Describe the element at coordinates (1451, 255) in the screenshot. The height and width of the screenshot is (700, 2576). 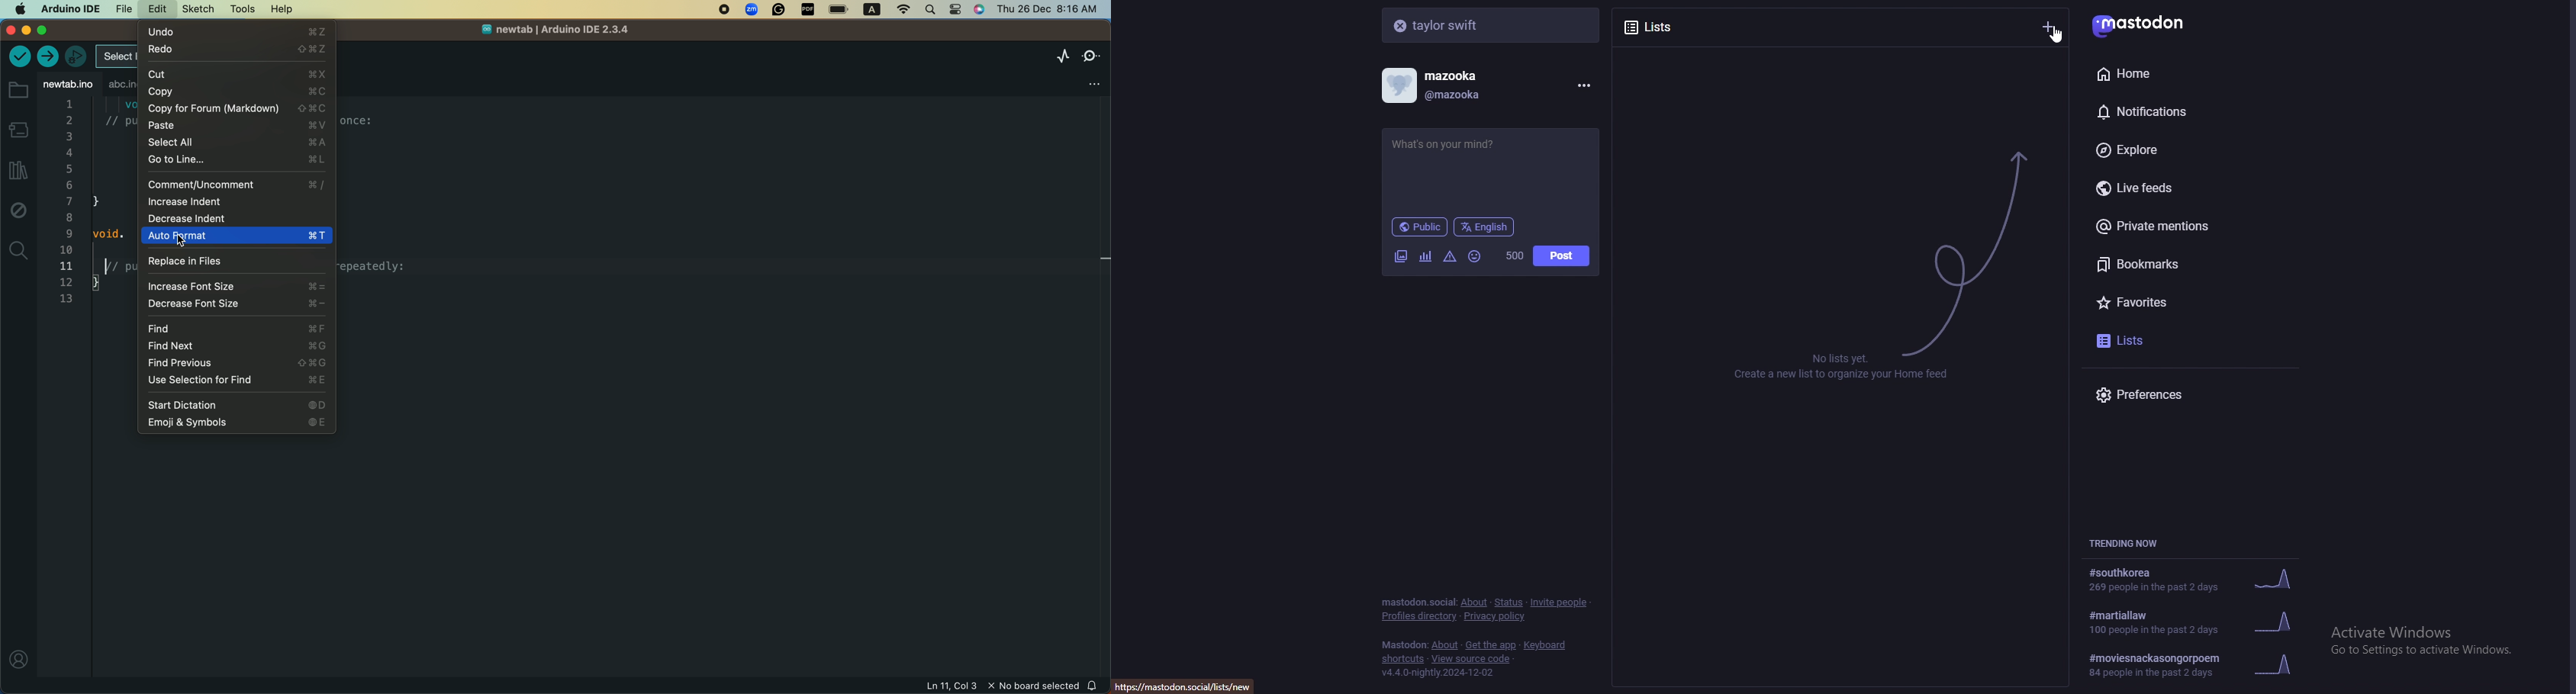
I see `warning` at that location.